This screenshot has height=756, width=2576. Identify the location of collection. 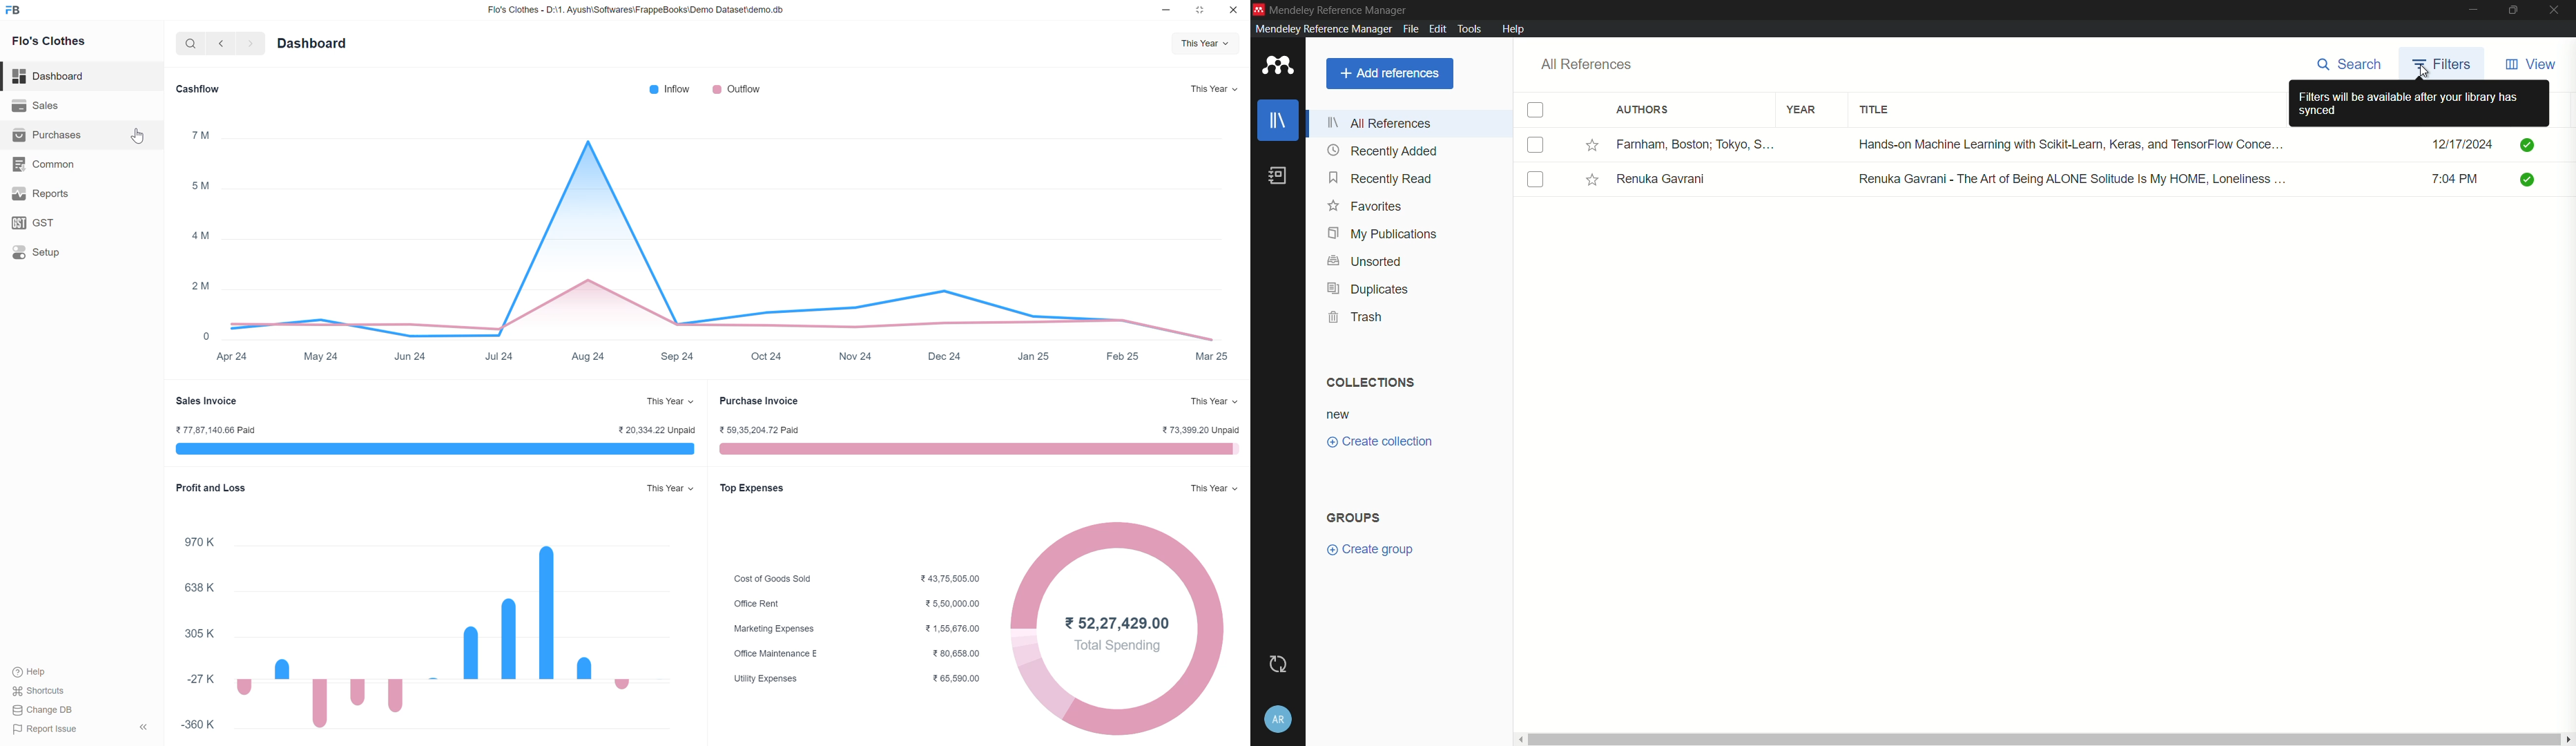
(1369, 383).